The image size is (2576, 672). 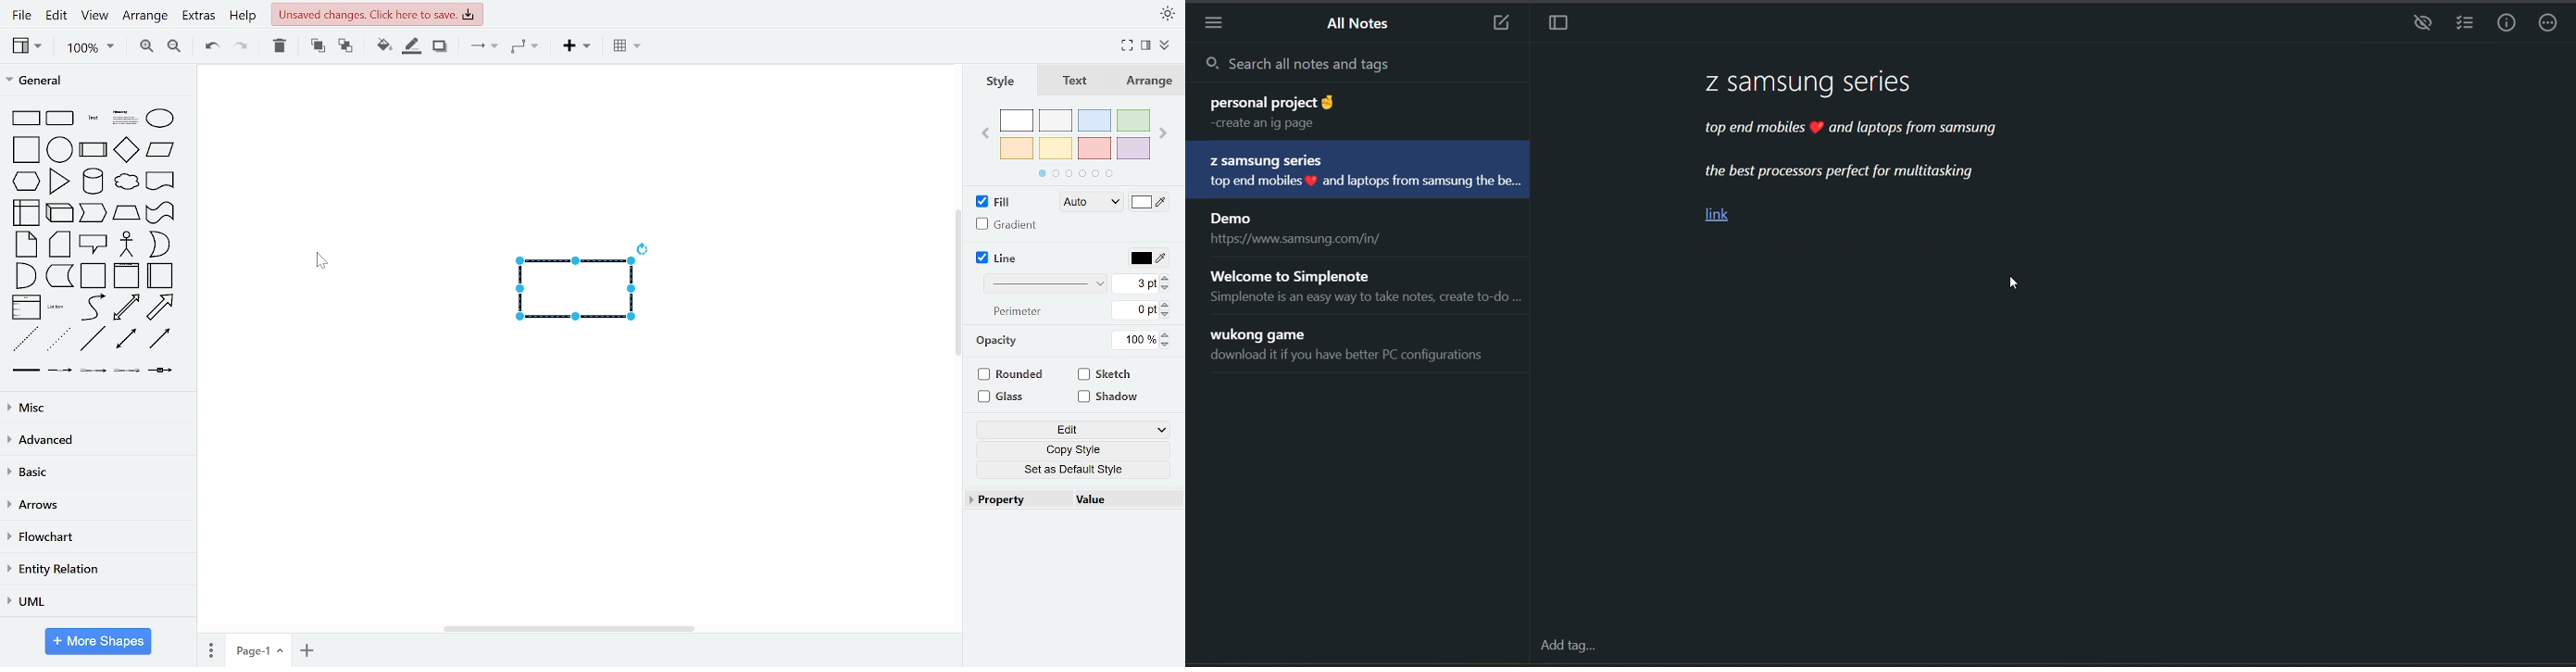 What do you see at coordinates (377, 14) in the screenshot?
I see `unsaved changes . Click here to save` at bounding box center [377, 14].